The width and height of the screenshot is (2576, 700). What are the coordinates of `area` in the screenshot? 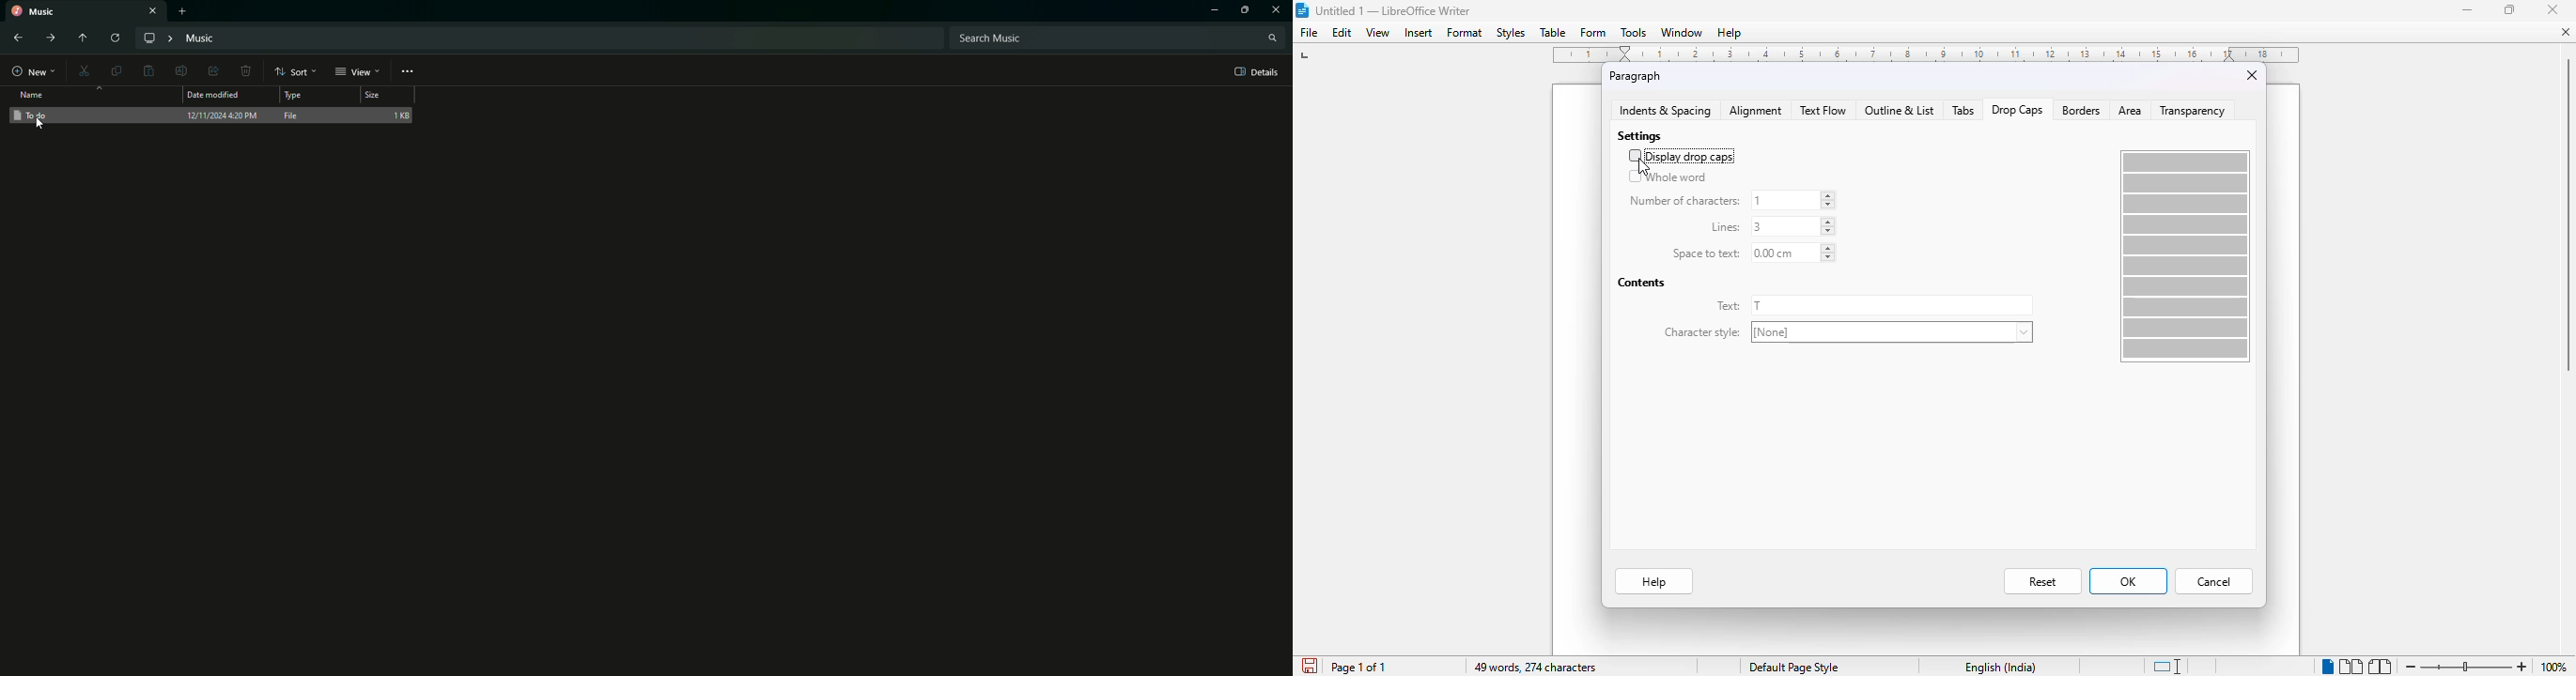 It's located at (2129, 110).